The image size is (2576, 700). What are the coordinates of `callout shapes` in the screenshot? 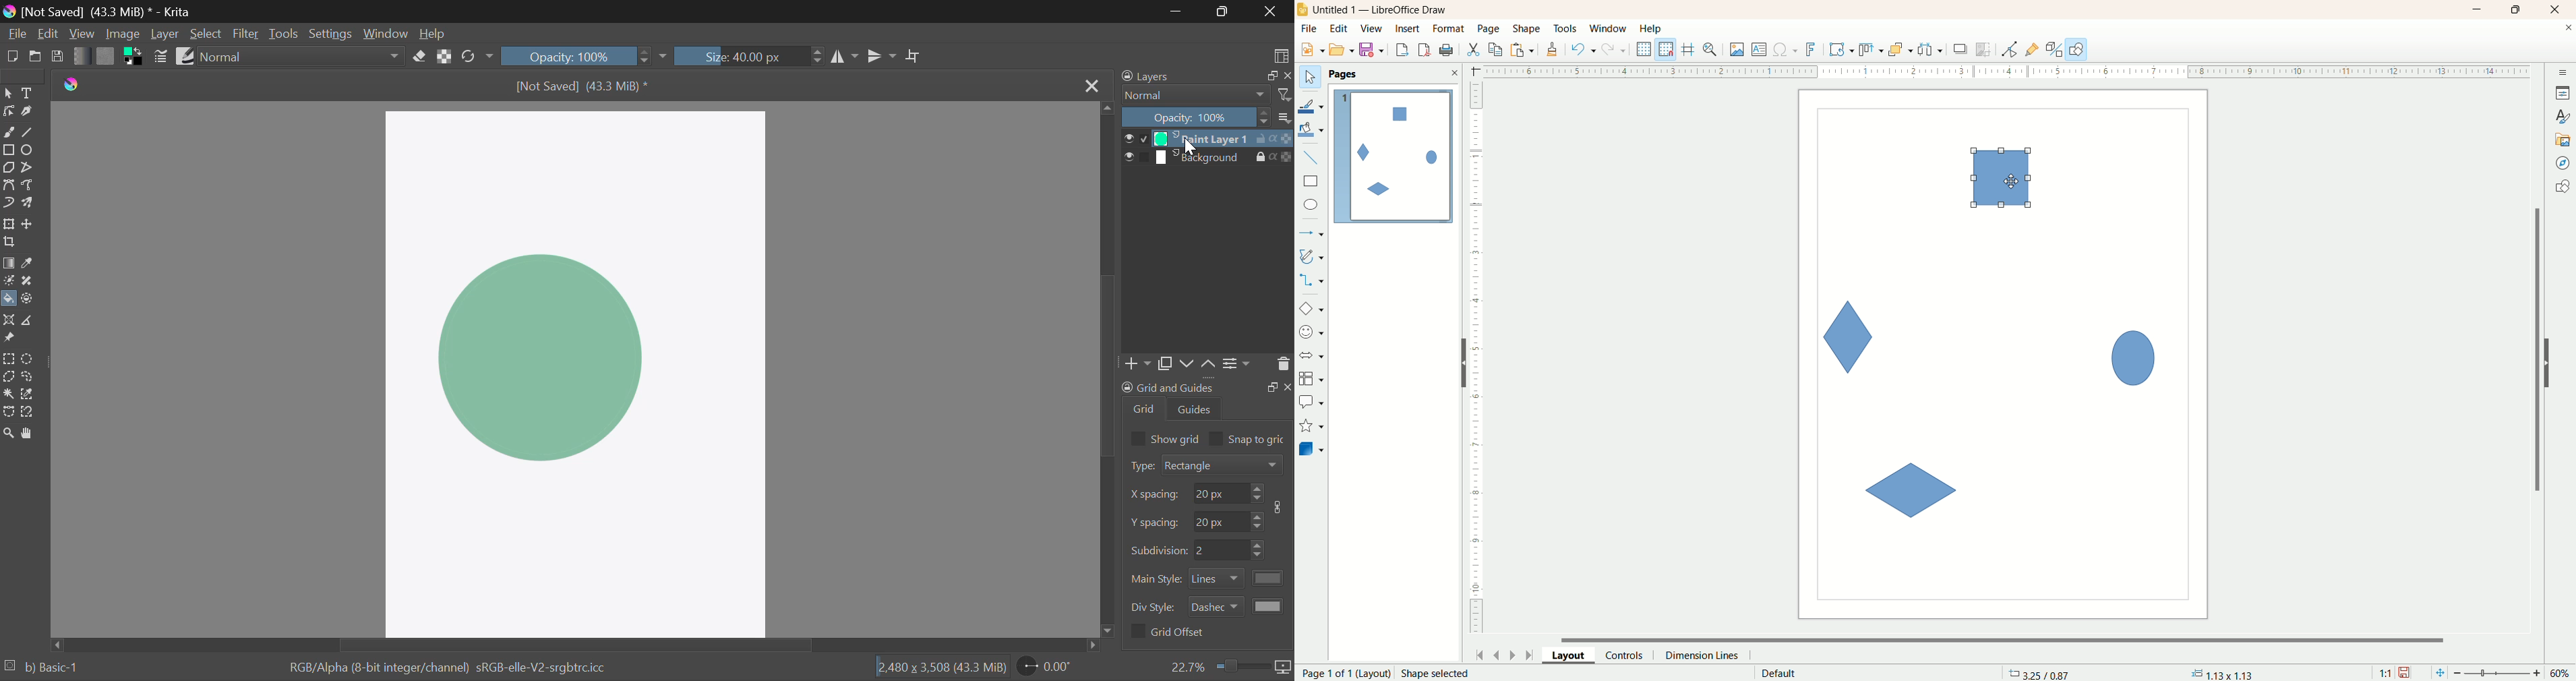 It's located at (1311, 403).